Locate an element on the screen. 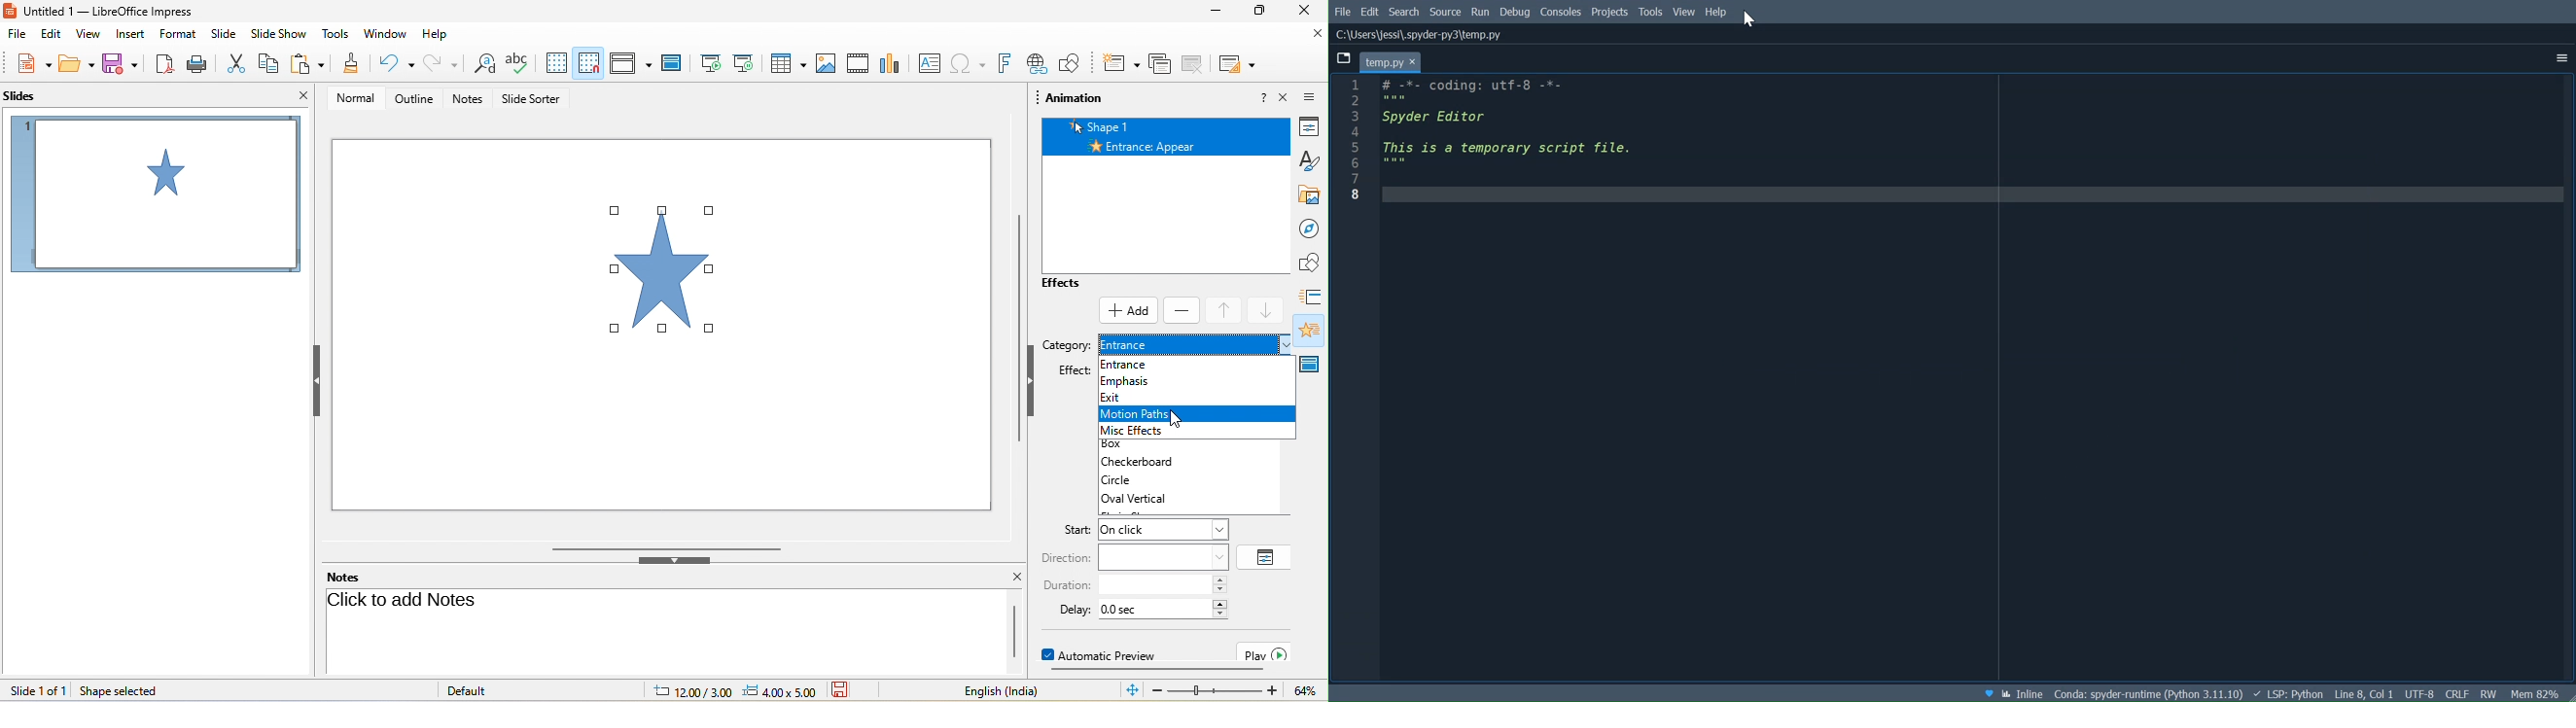 Image resolution: width=2576 pixels, height=728 pixels. text language is located at coordinates (988, 690).